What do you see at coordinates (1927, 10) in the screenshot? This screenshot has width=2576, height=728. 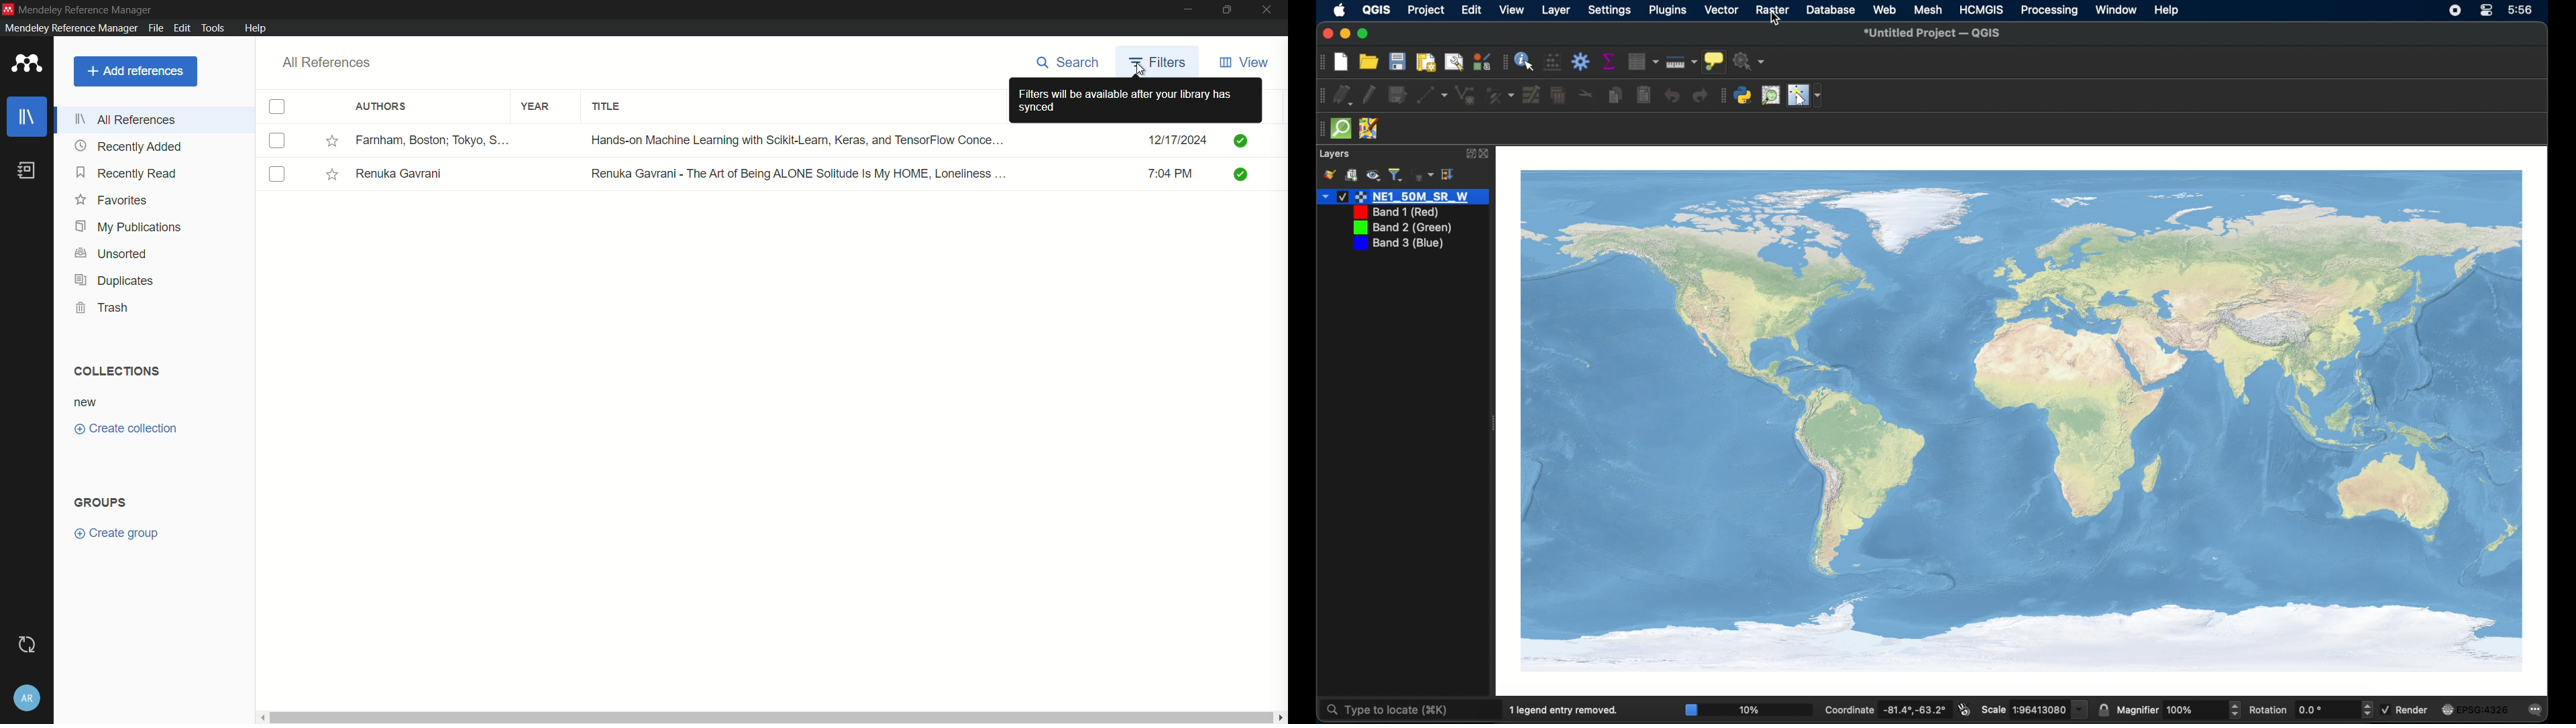 I see `mesh` at bounding box center [1927, 10].